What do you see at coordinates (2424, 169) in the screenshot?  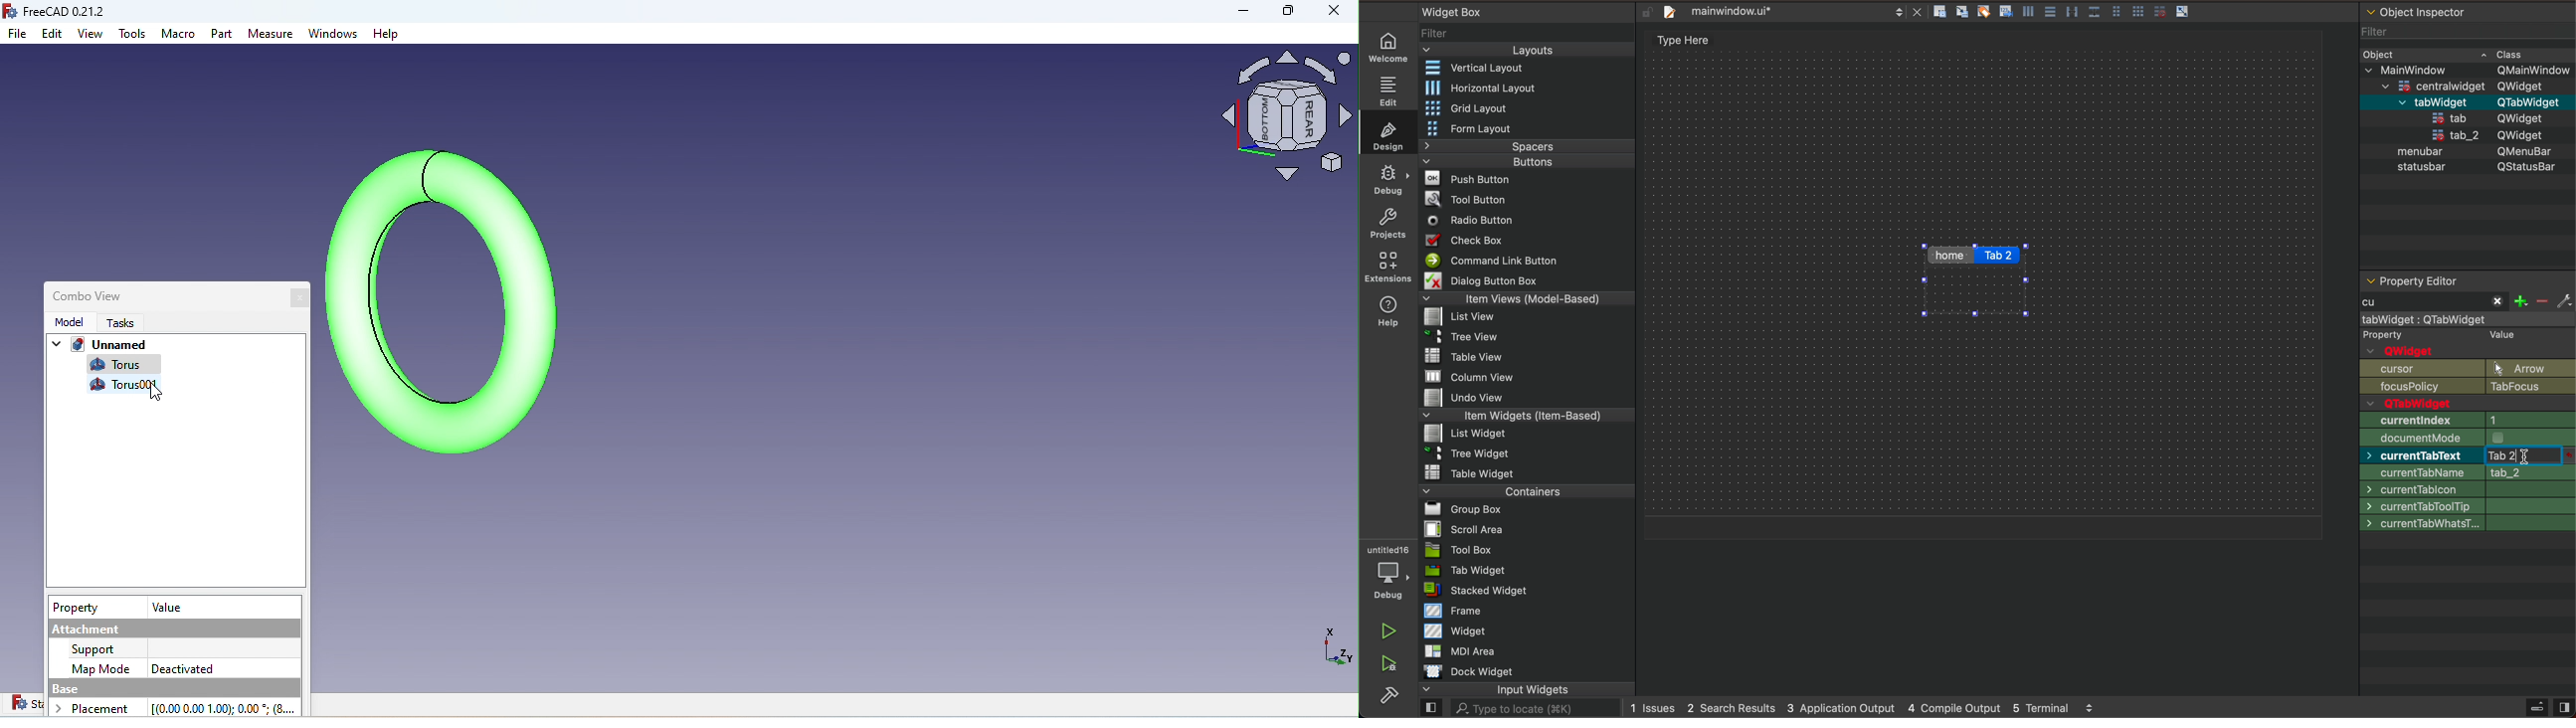 I see `statusbar` at bounding box center [2424, 169].